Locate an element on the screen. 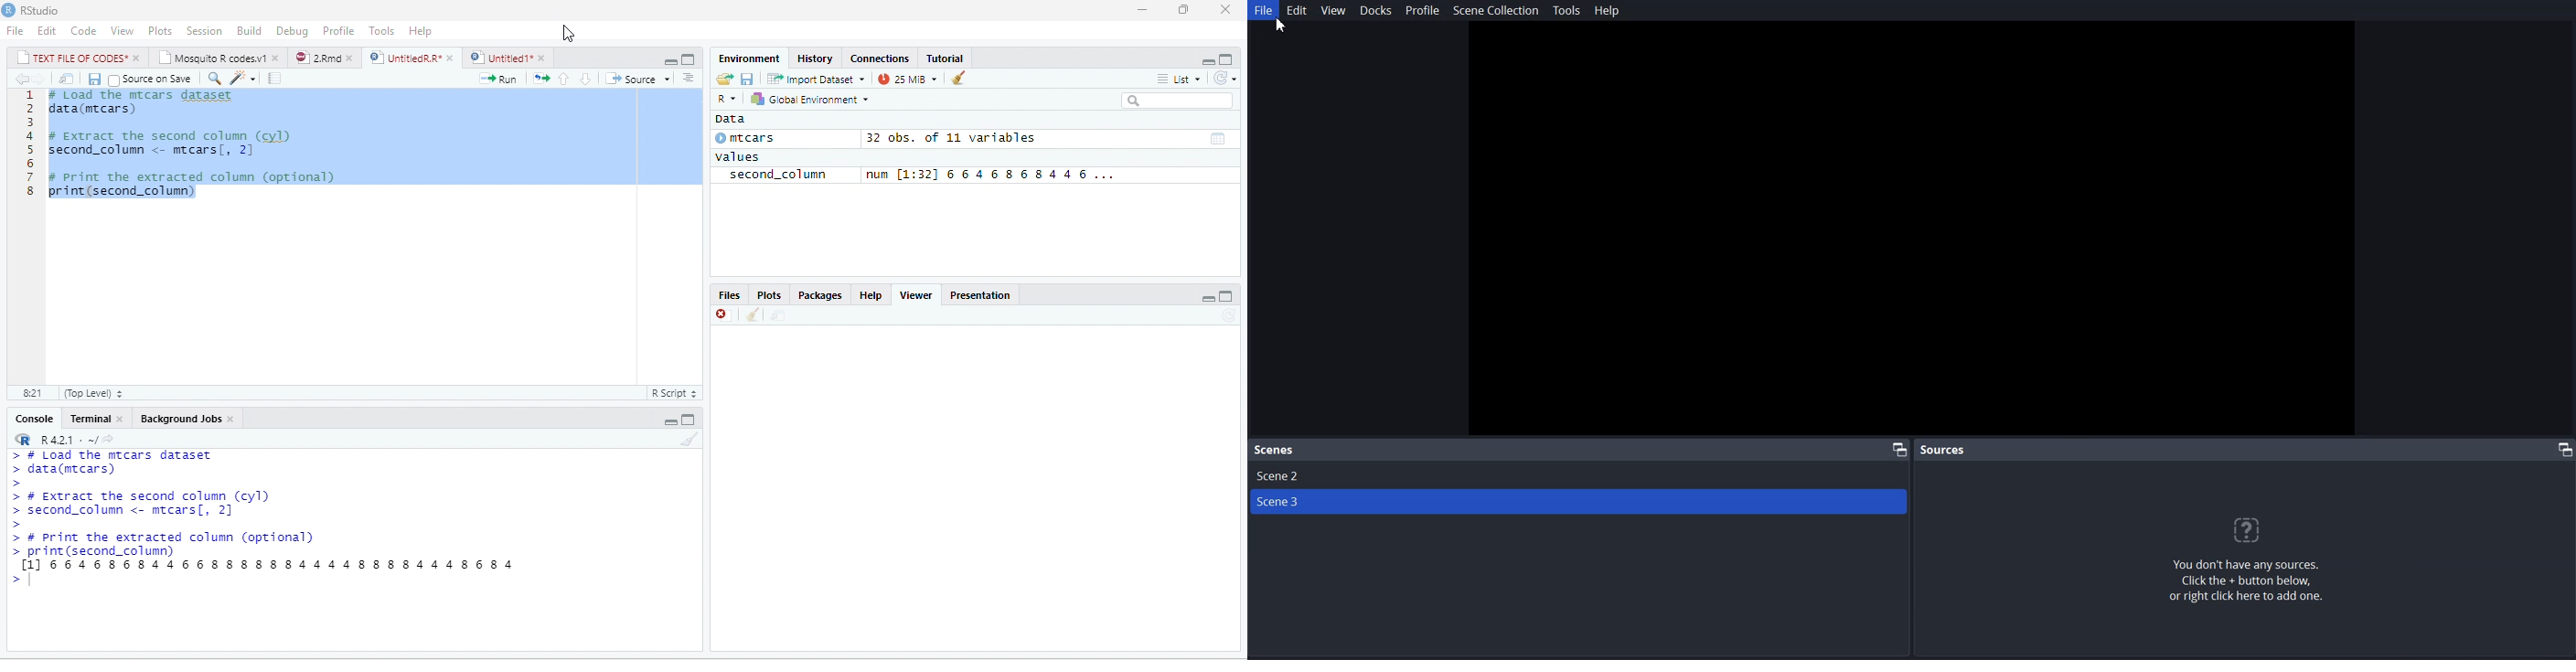  Code is located at coordinates (82, 29).